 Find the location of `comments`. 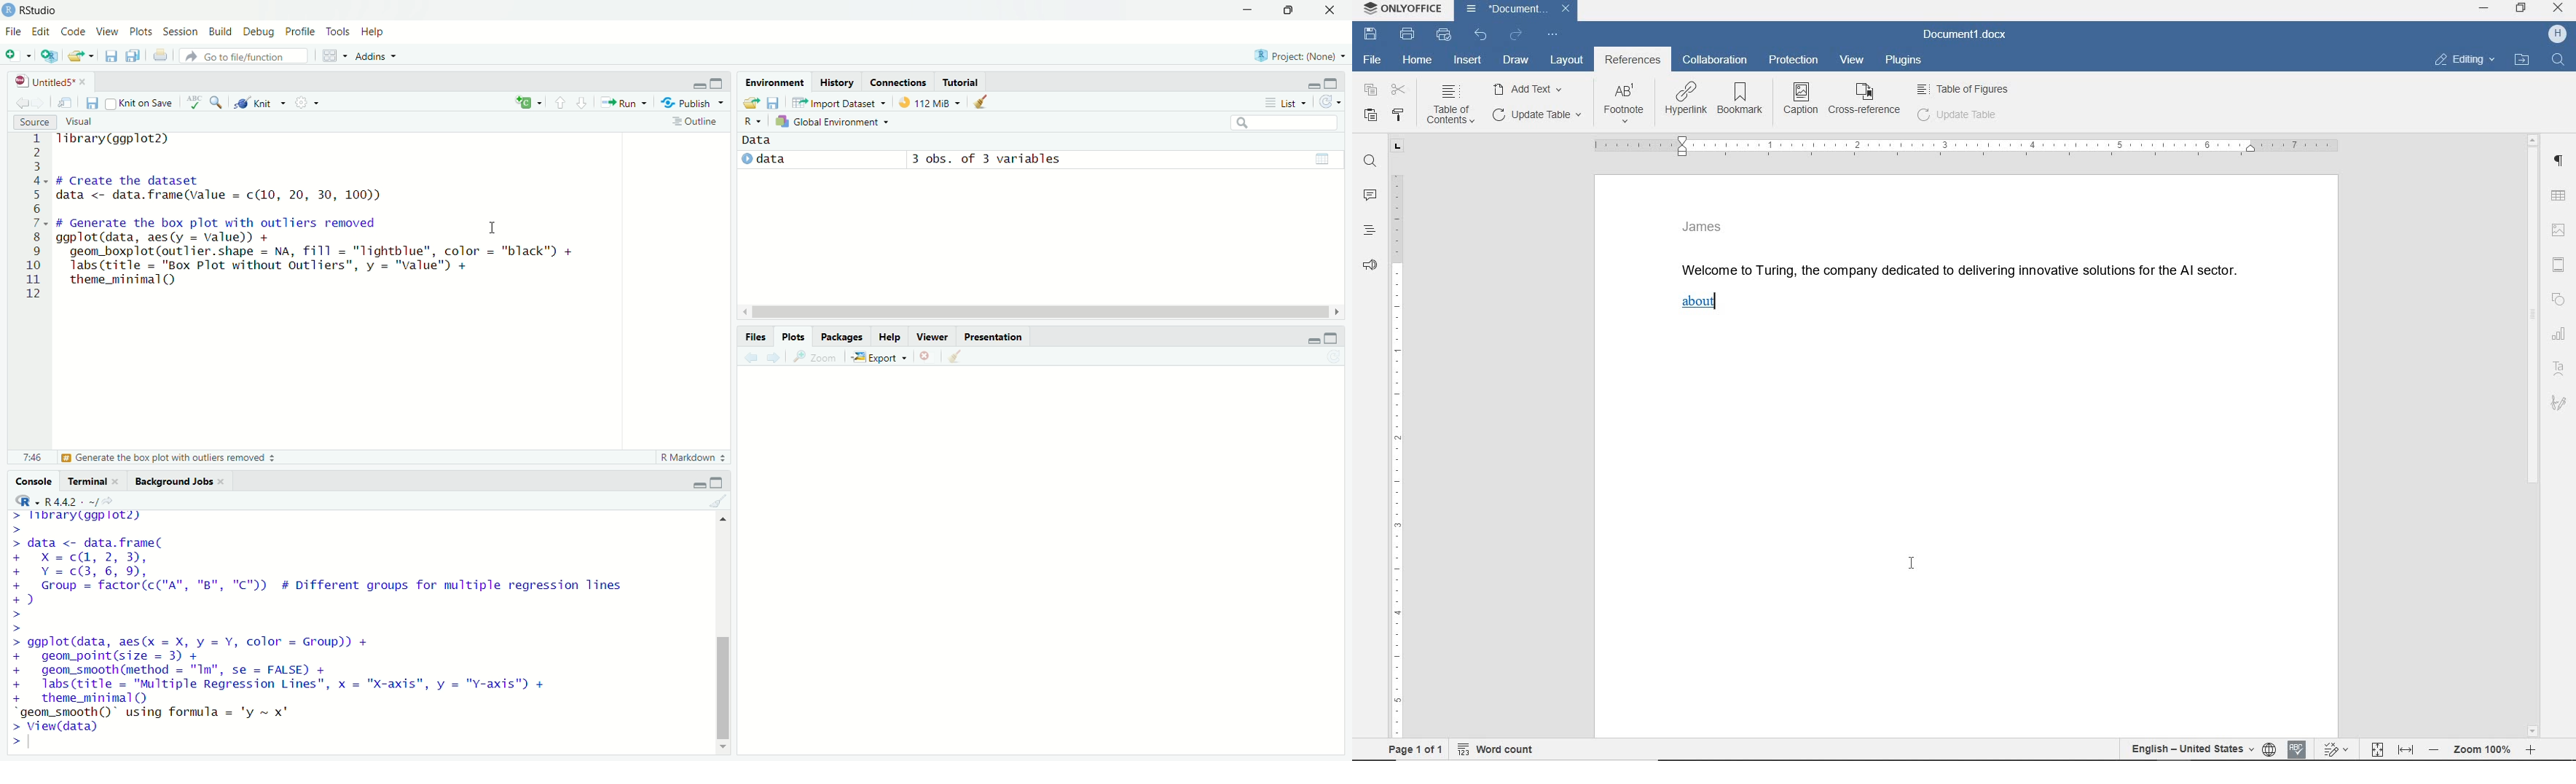

comments is located at coordinates (1371, 195).